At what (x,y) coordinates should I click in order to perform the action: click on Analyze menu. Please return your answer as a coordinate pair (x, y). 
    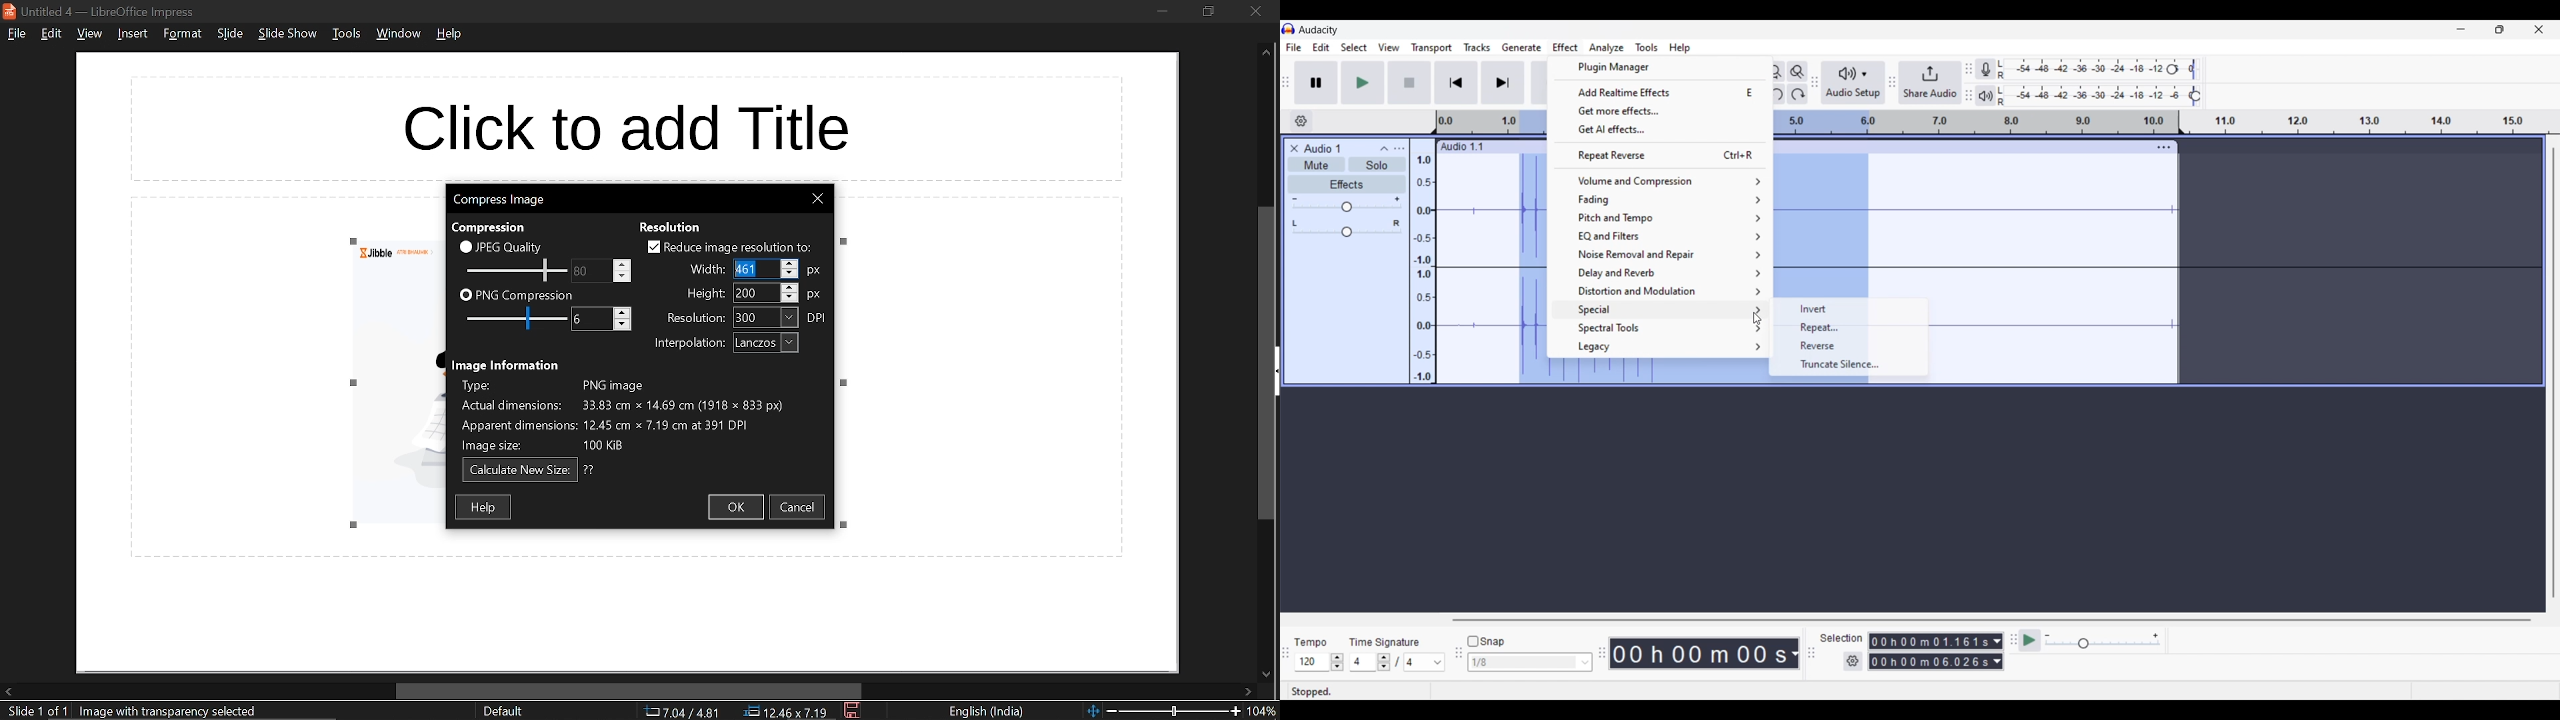
    Looking at the image, I should click on (1607, 48).